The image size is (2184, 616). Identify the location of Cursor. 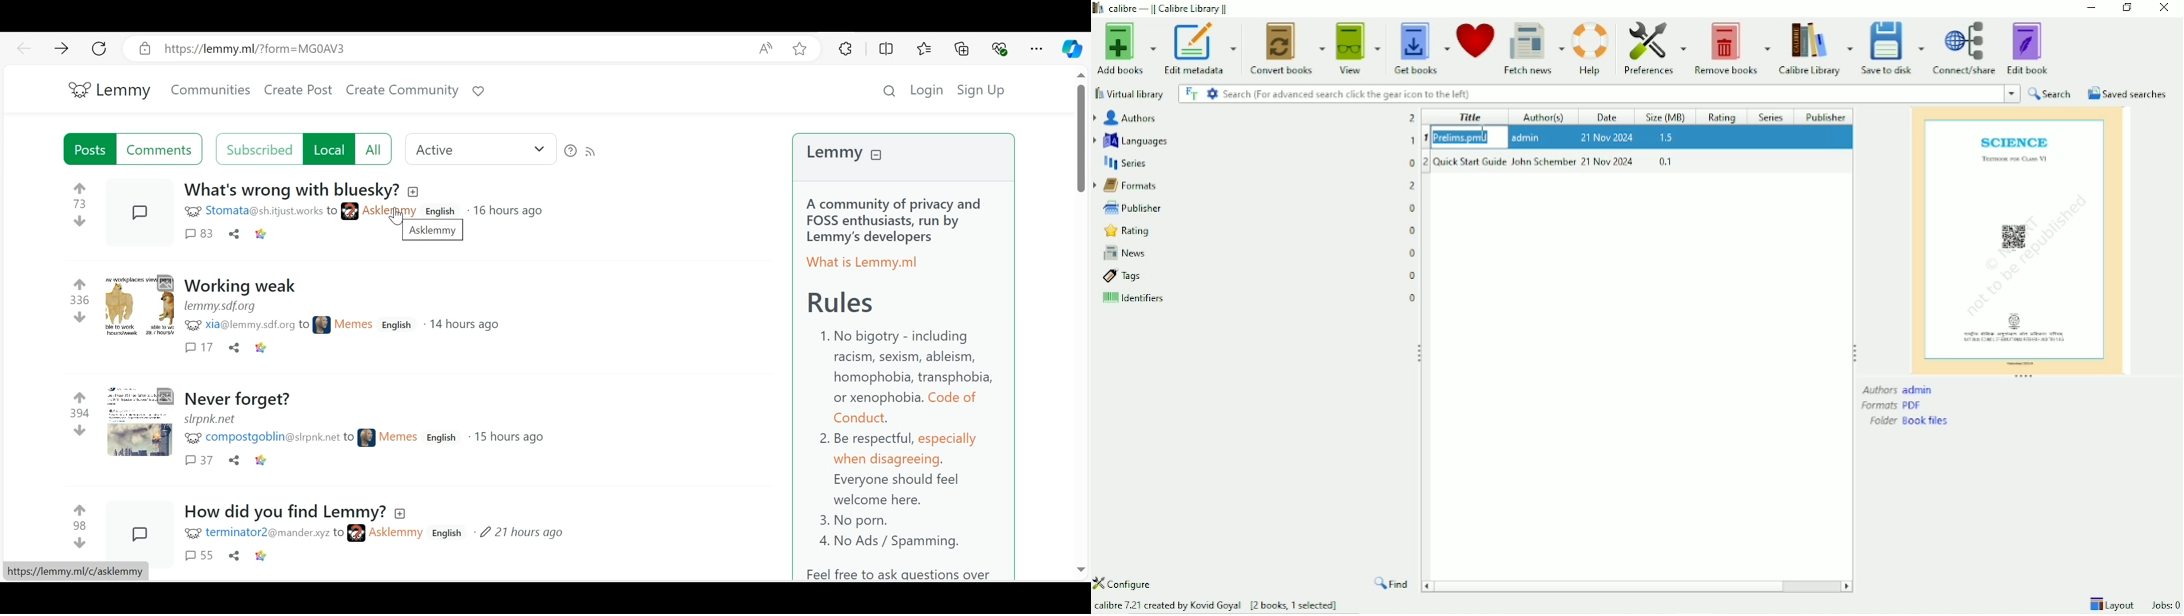
(398, 217).